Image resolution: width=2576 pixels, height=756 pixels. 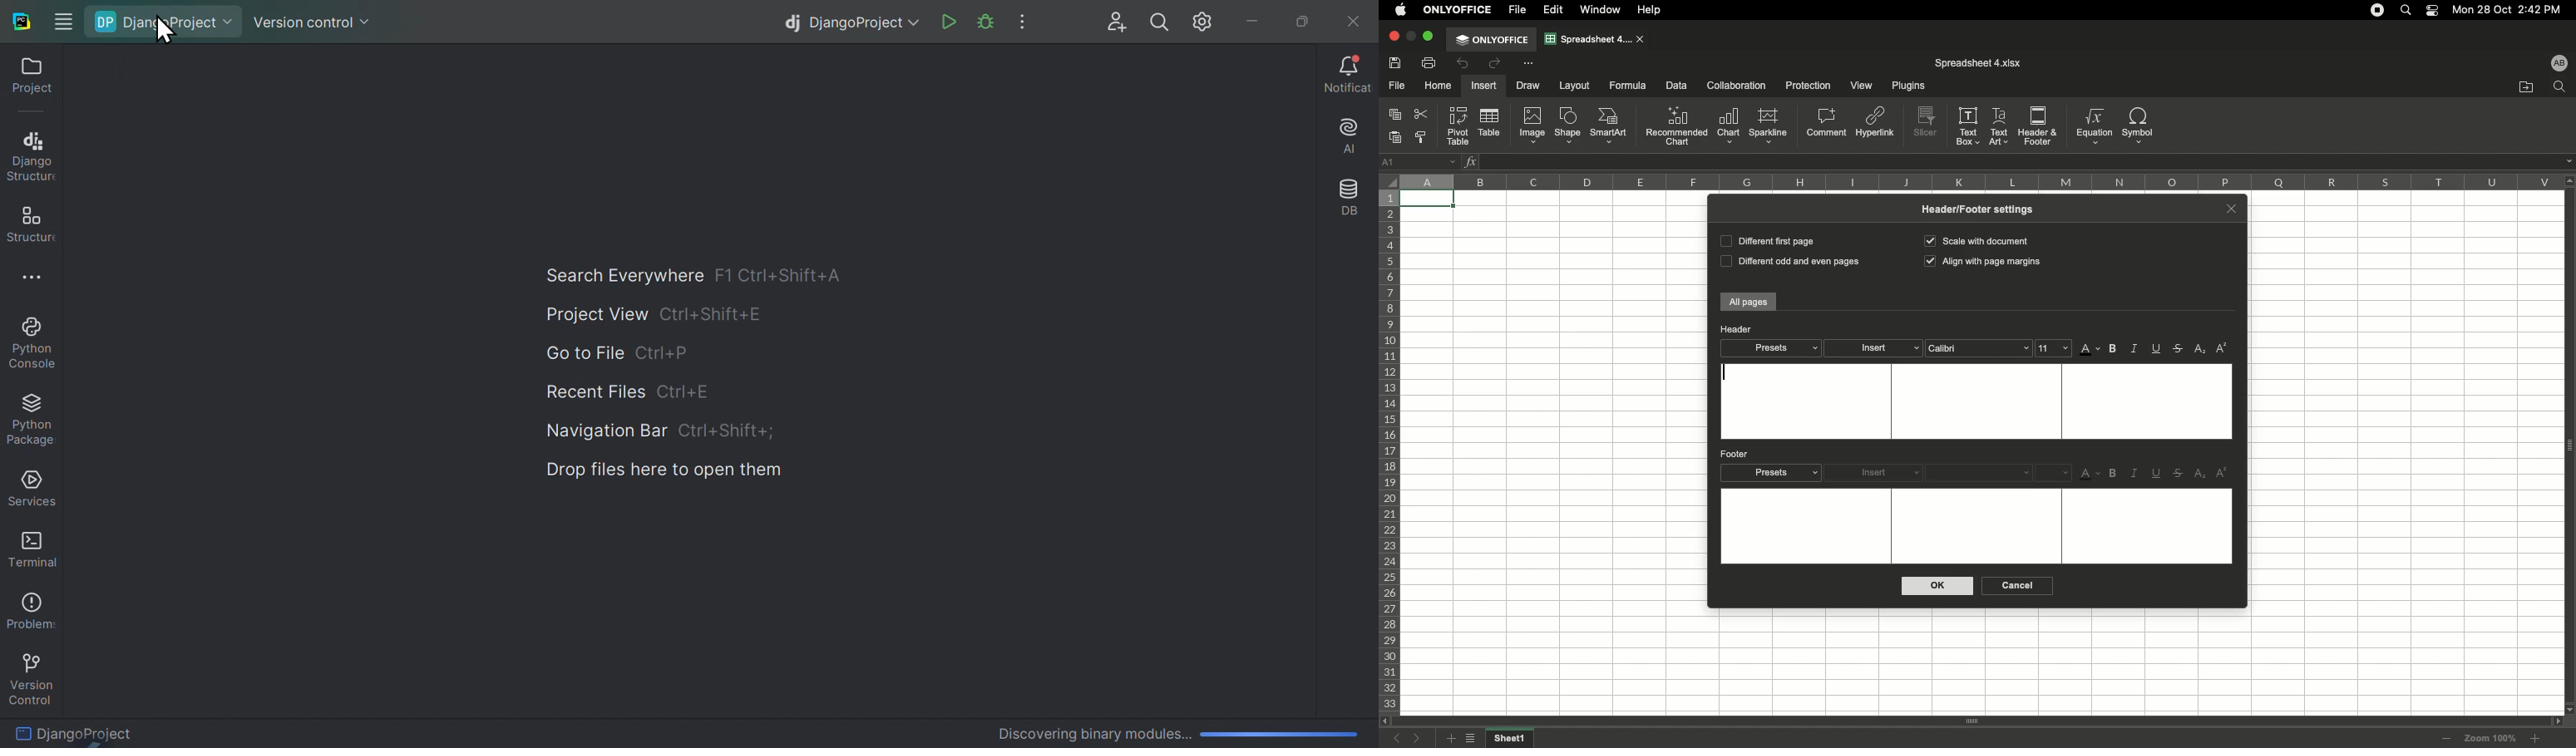 What do you see at coordinates (1876, 125) in the screenshot?
I see `Hyperlink` at bounding box center [1876, 125].